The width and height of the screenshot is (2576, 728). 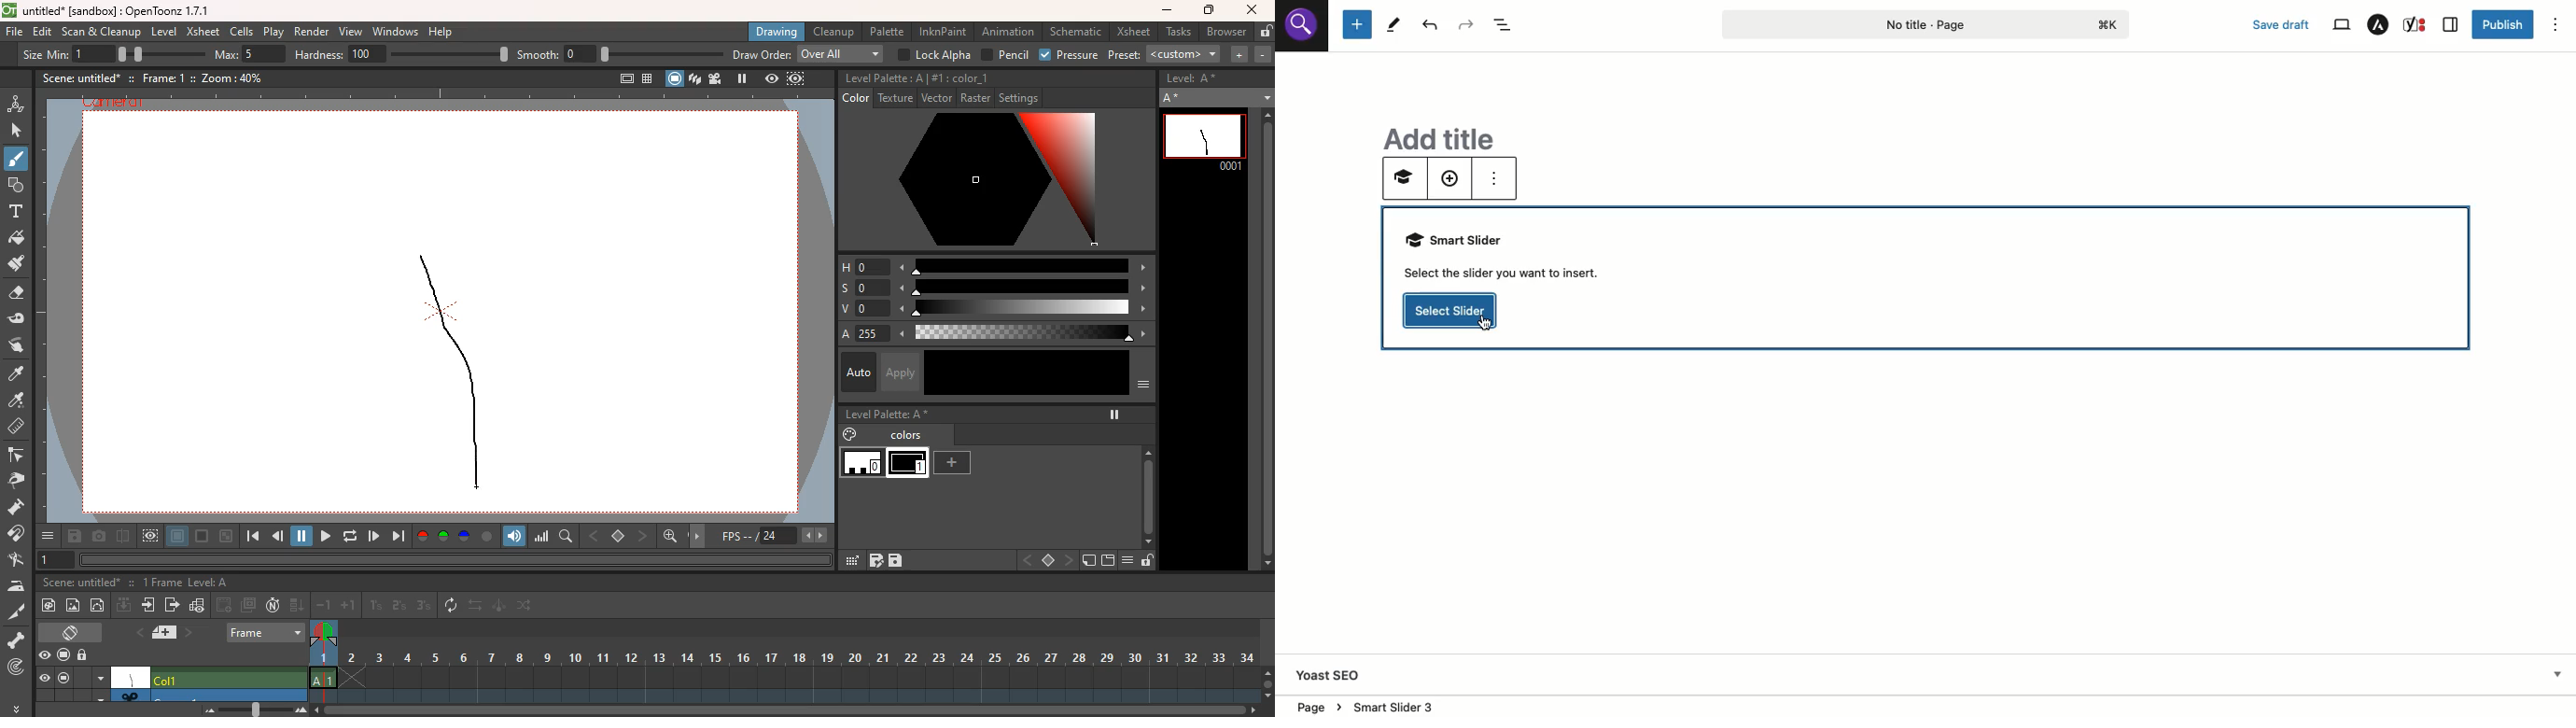 I want to click on v, so click(x=857, y=310).